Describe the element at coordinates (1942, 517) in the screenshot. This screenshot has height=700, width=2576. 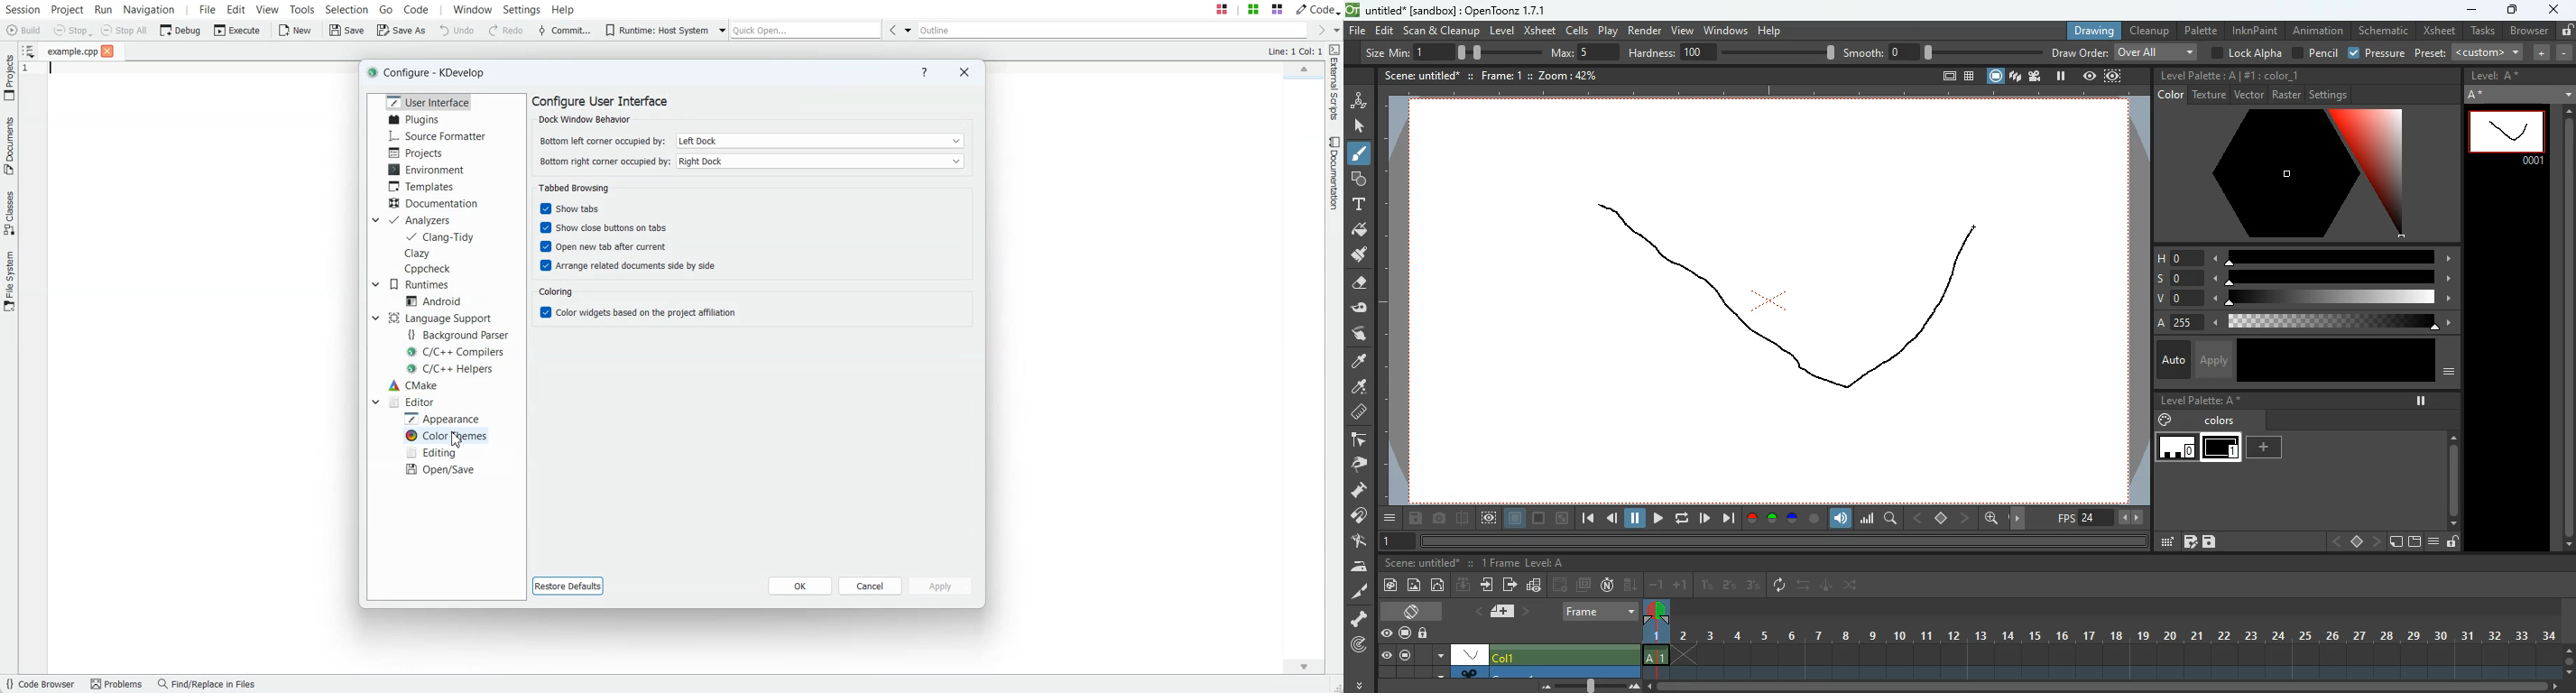
I see `center` at that location.